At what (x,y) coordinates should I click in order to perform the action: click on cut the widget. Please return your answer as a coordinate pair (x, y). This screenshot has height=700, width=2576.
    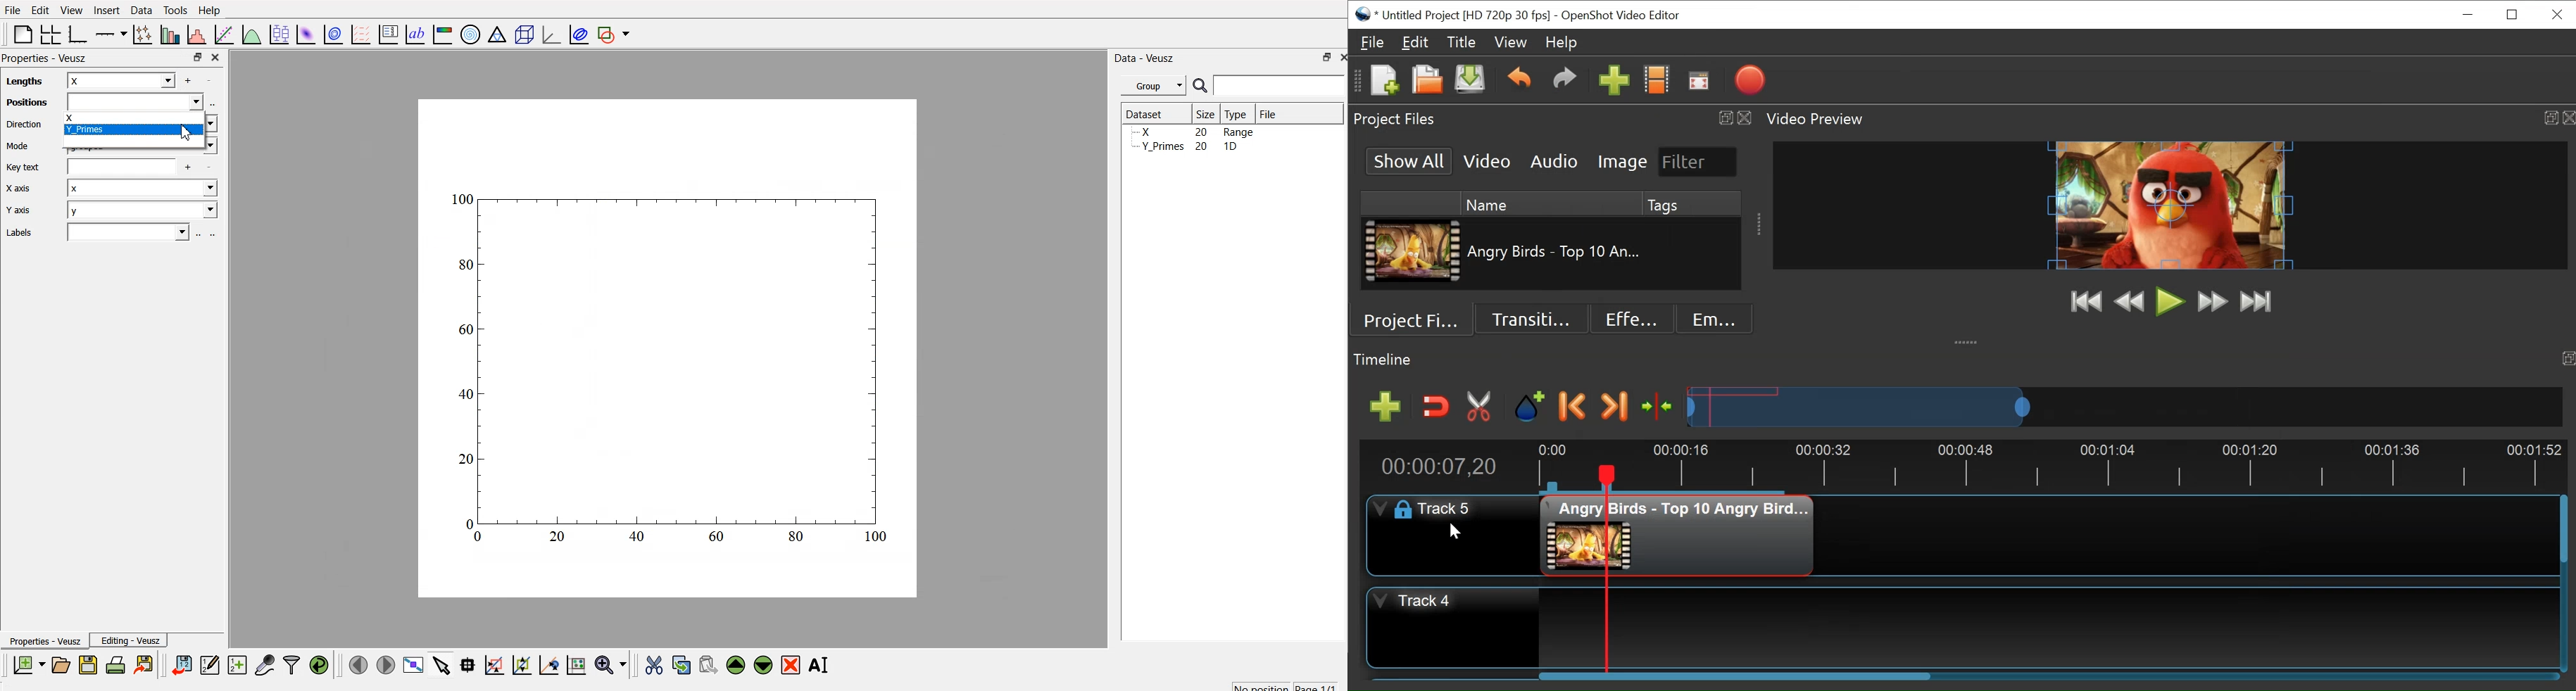
    Looking at the image, I should click on (651, 665).